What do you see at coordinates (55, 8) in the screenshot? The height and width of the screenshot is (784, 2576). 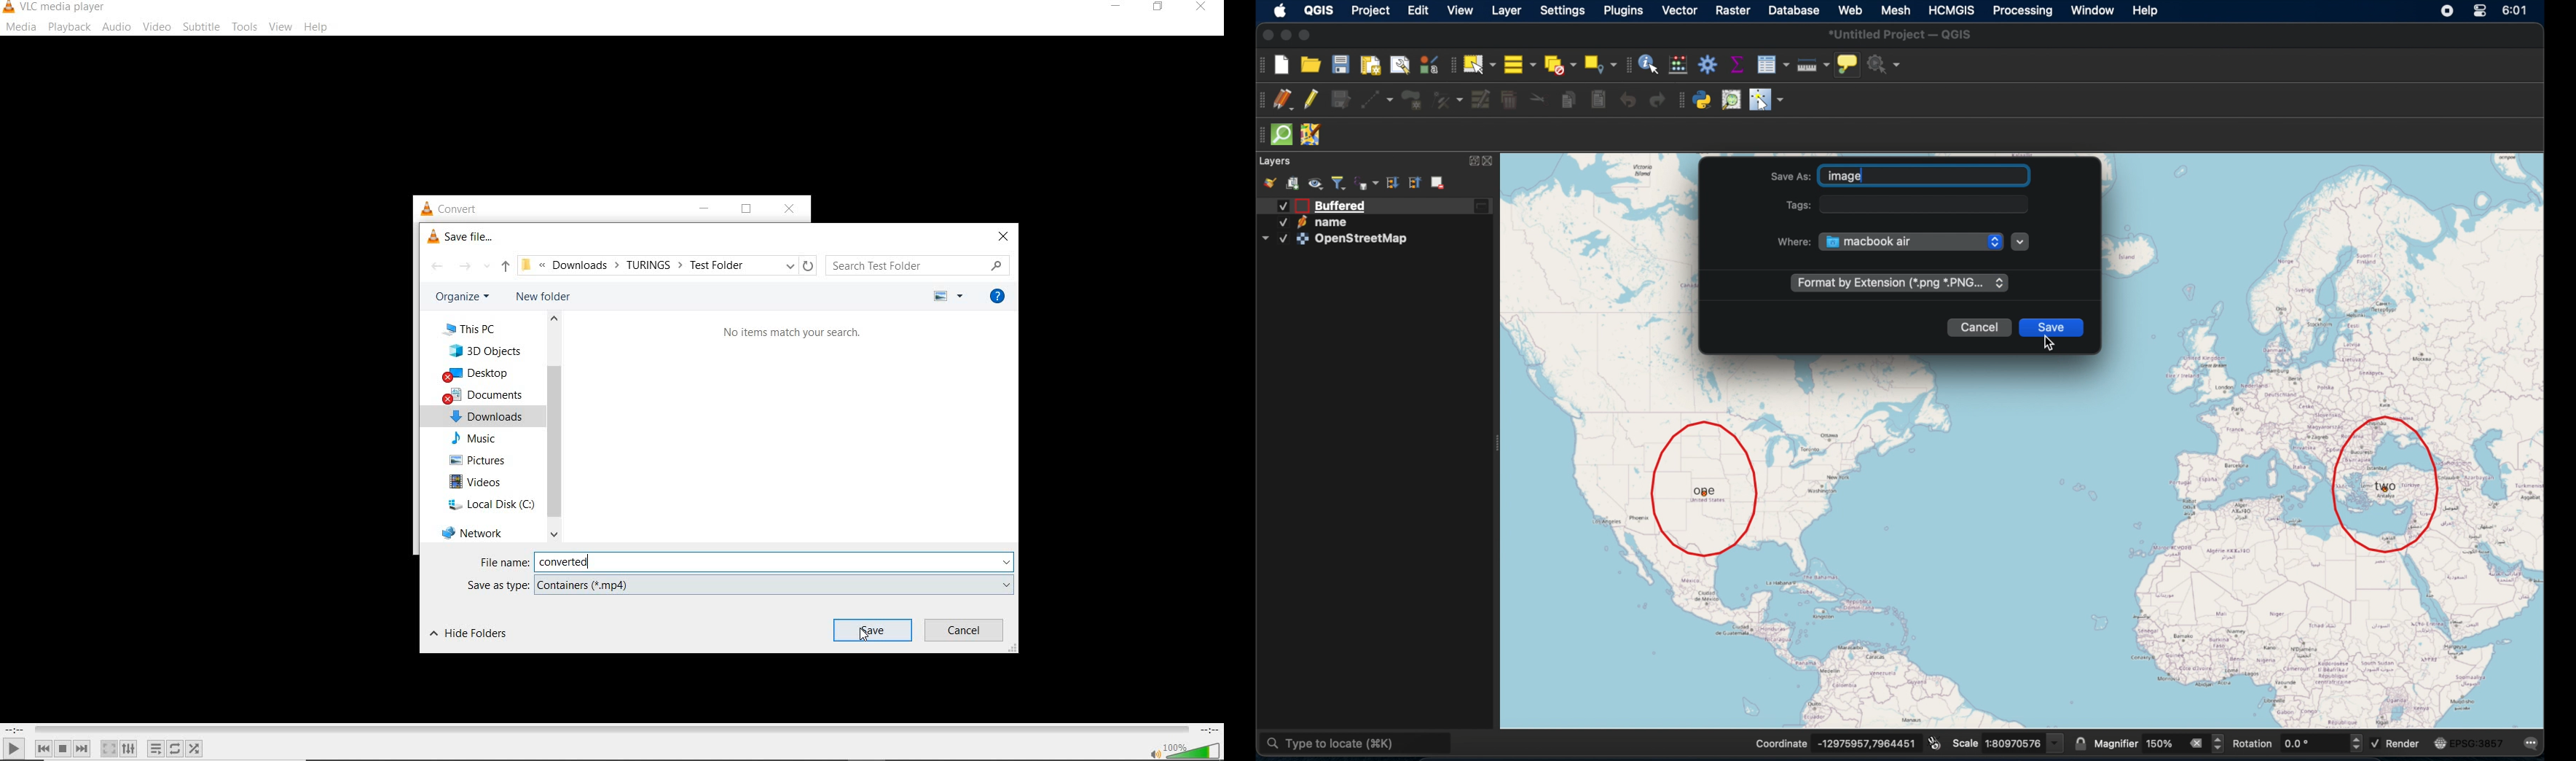 I see `system name` at bounding box center [55, 8].